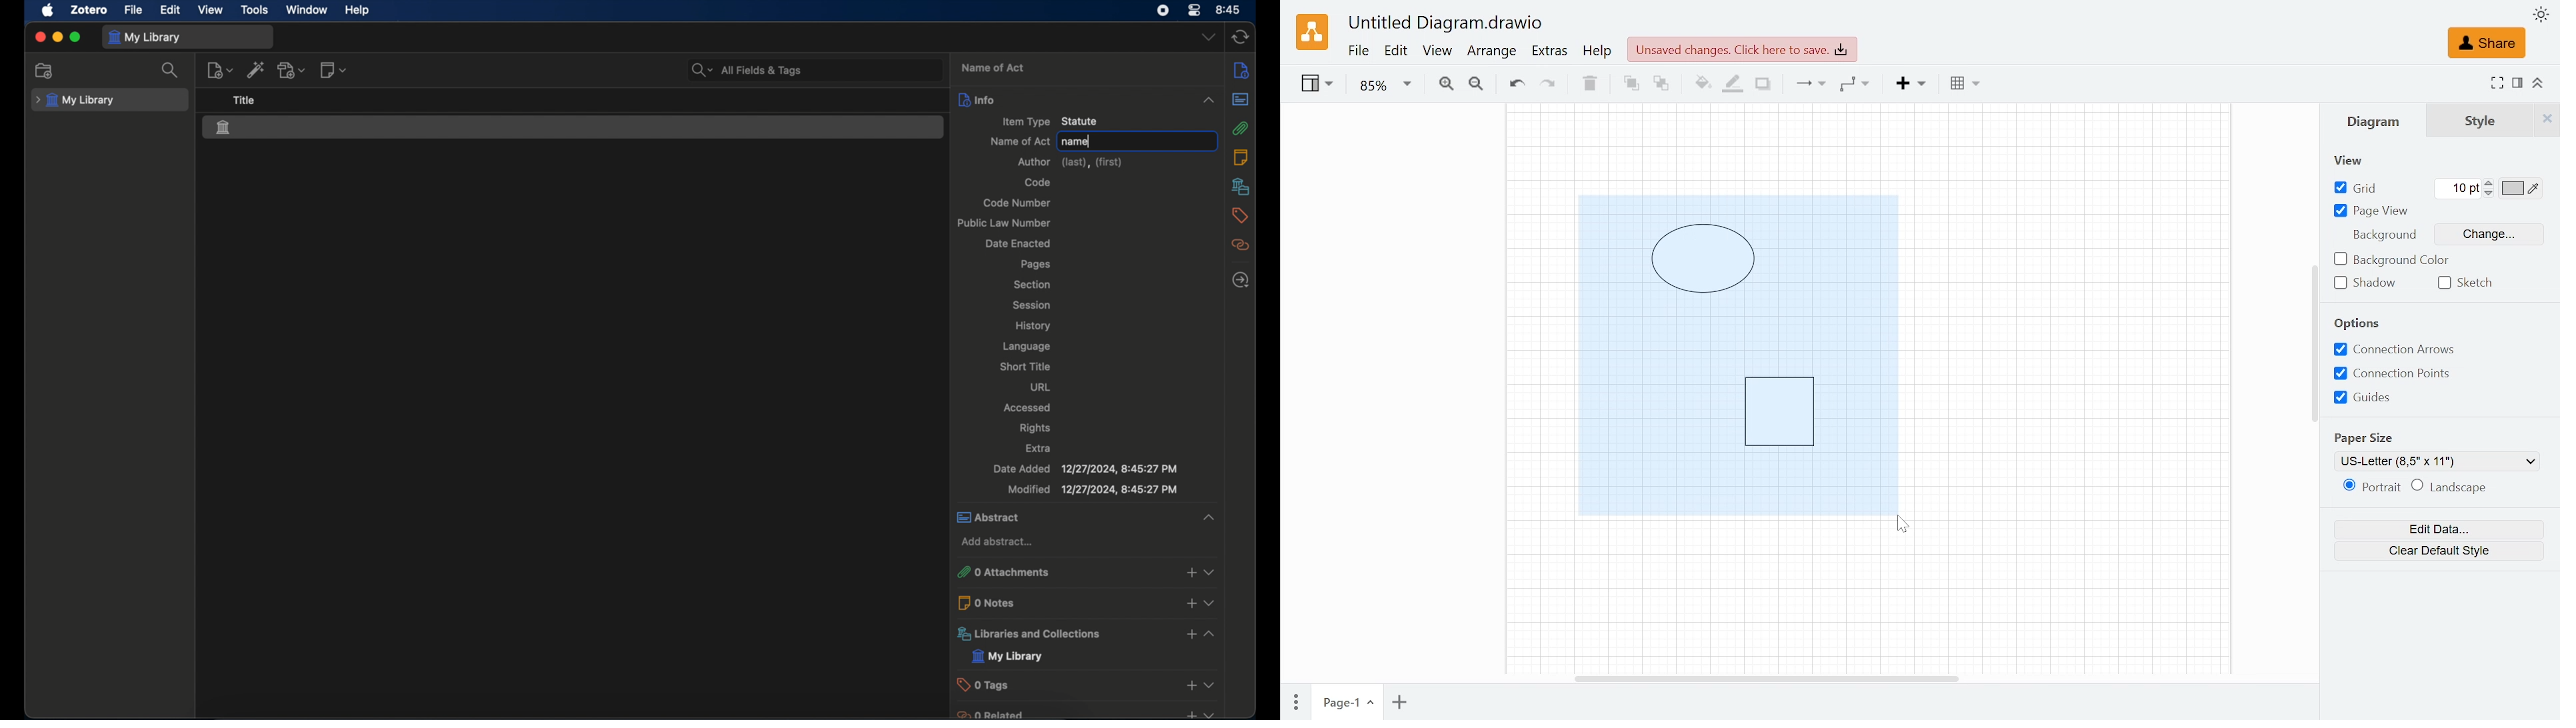 This screenshot has width=2576, height=728. I want to click on Fie, so click(1358, 52).